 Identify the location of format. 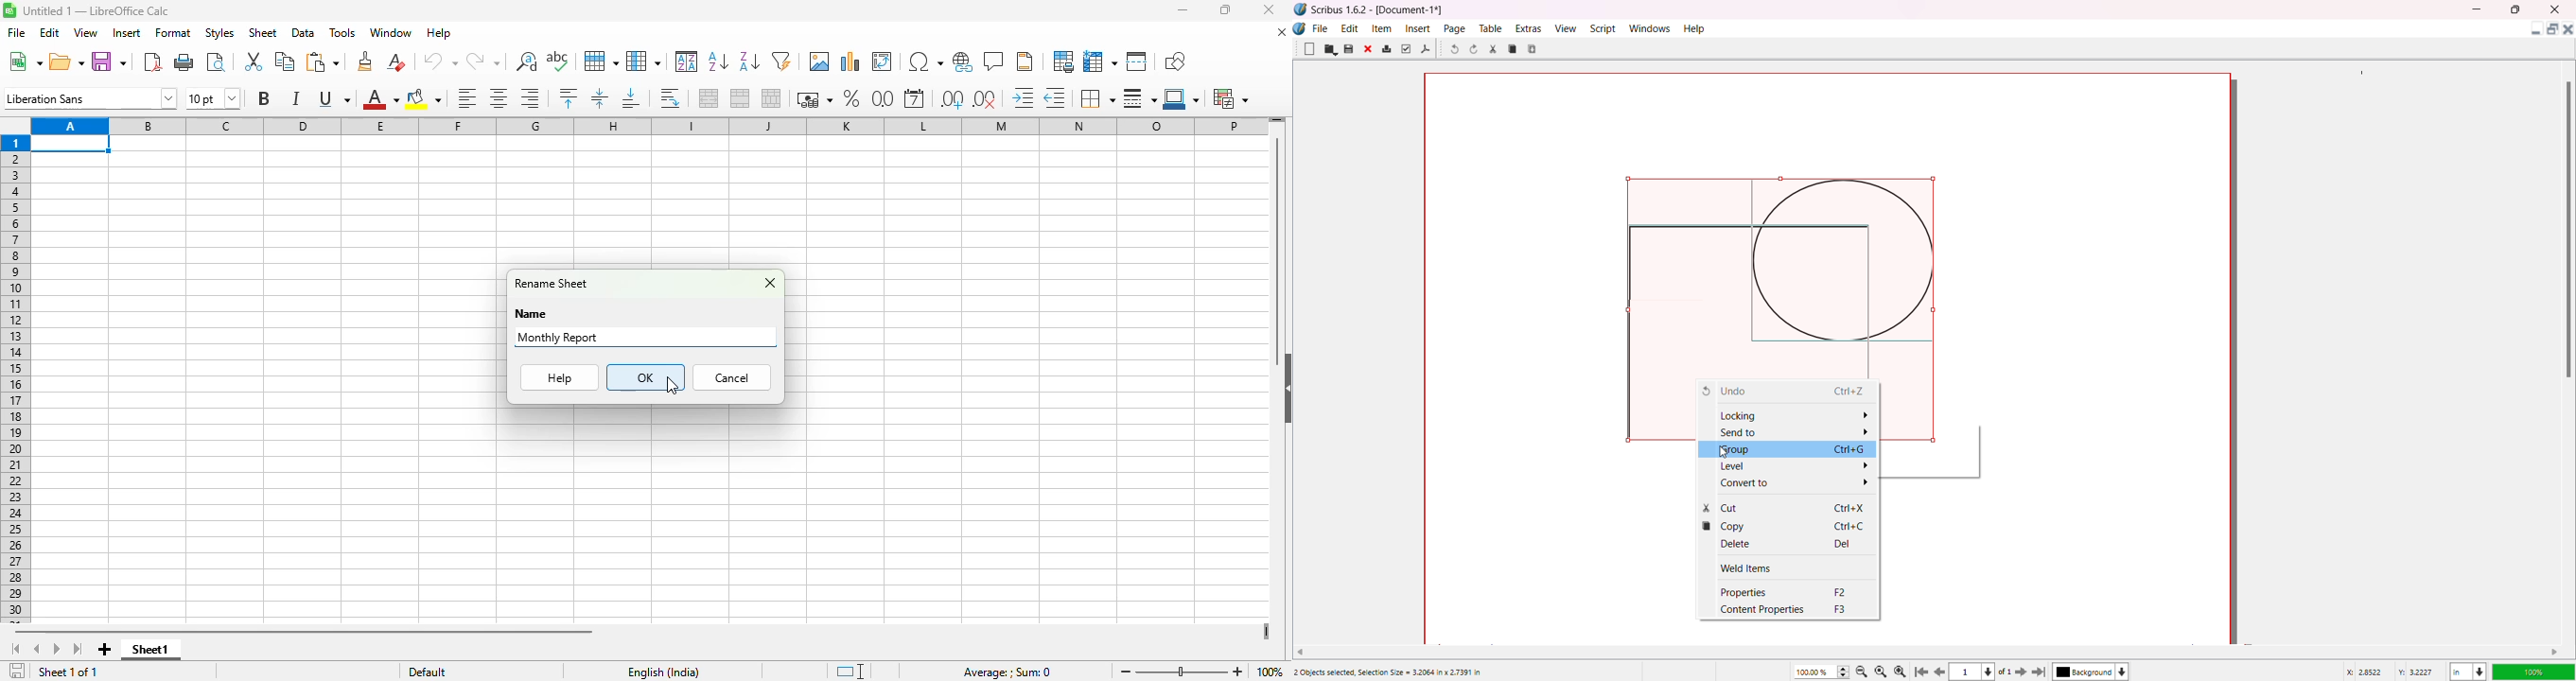
(173, 33).